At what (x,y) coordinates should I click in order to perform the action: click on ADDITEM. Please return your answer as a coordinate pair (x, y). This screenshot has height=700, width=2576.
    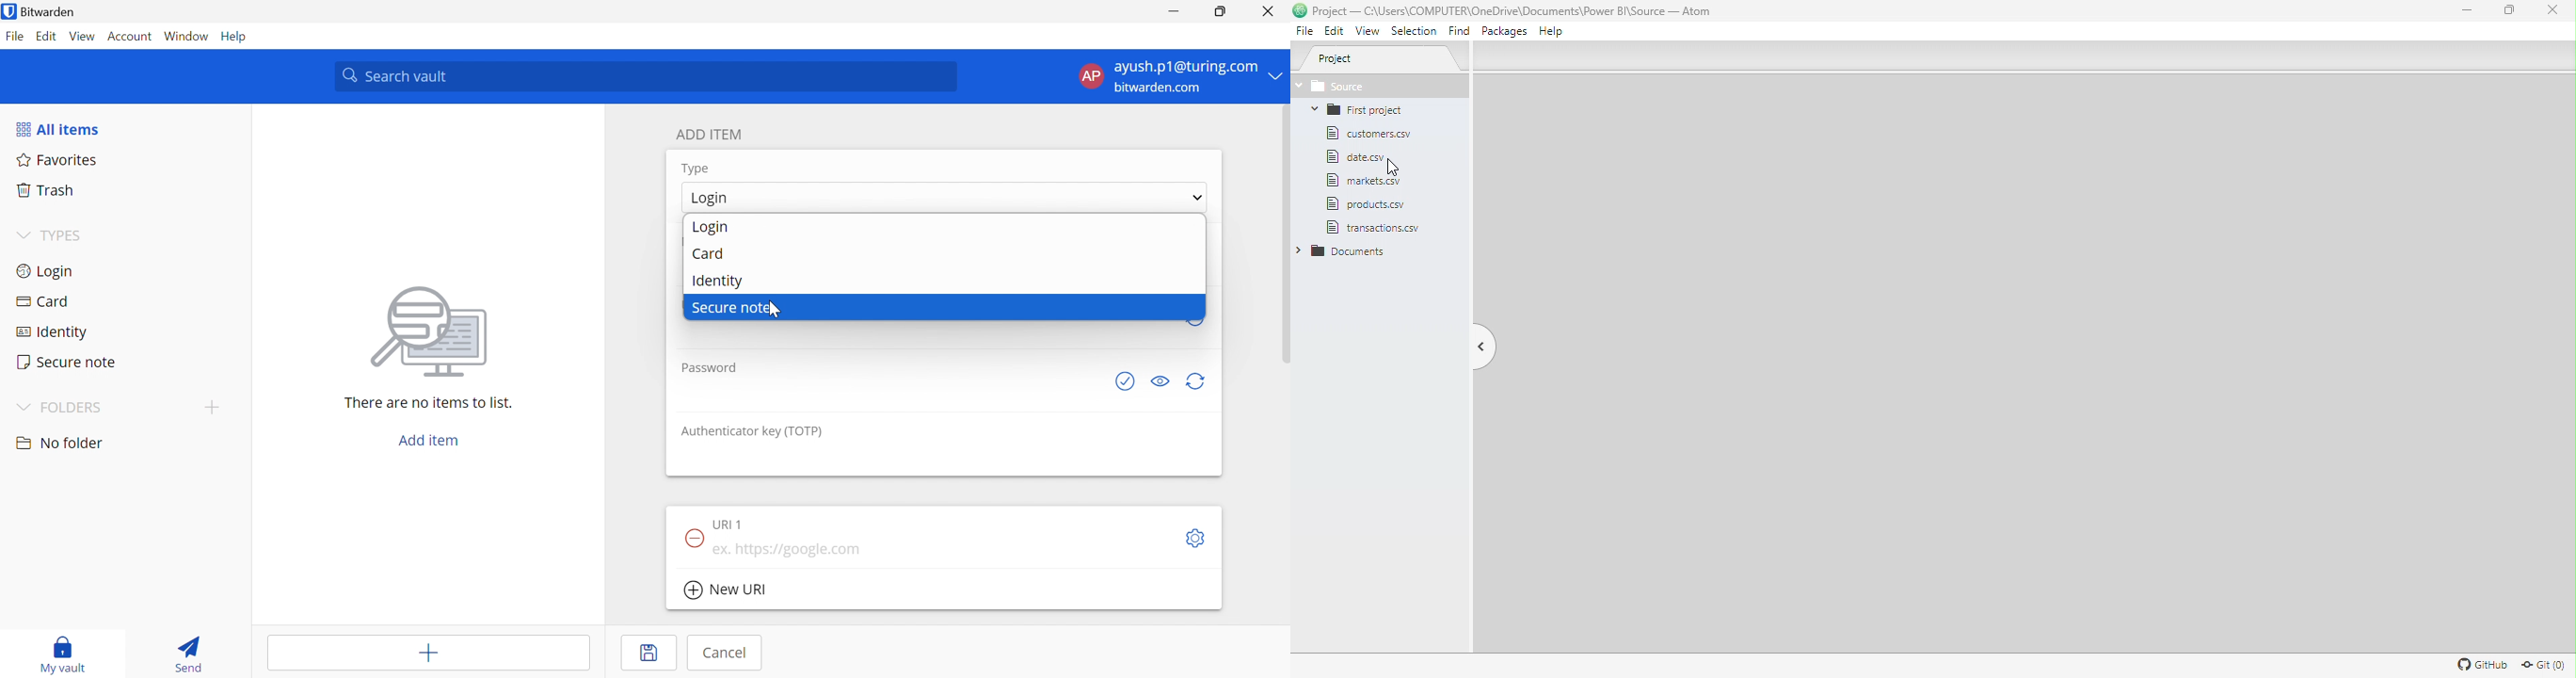
    Looking at the image, I should click on (713, 134).